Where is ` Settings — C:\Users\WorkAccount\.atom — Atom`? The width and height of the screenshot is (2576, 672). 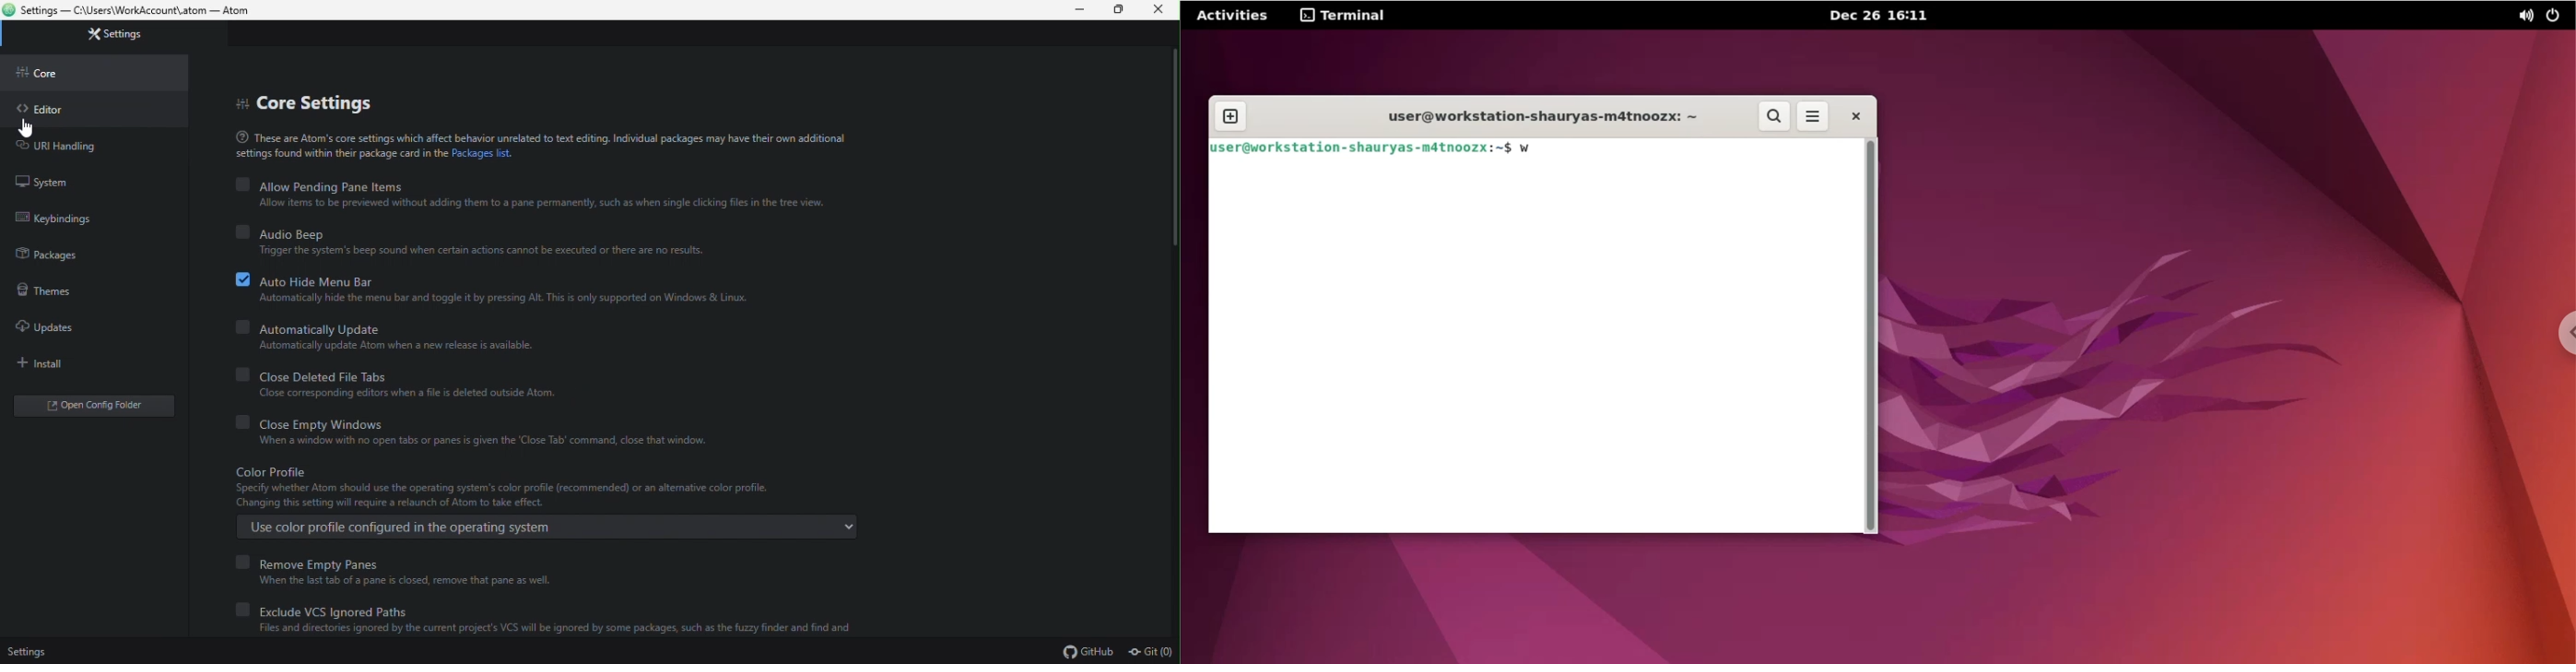
 Settings — C:\Users\WorkAccount\.atom — Atom is located at coordinates (138, 11).